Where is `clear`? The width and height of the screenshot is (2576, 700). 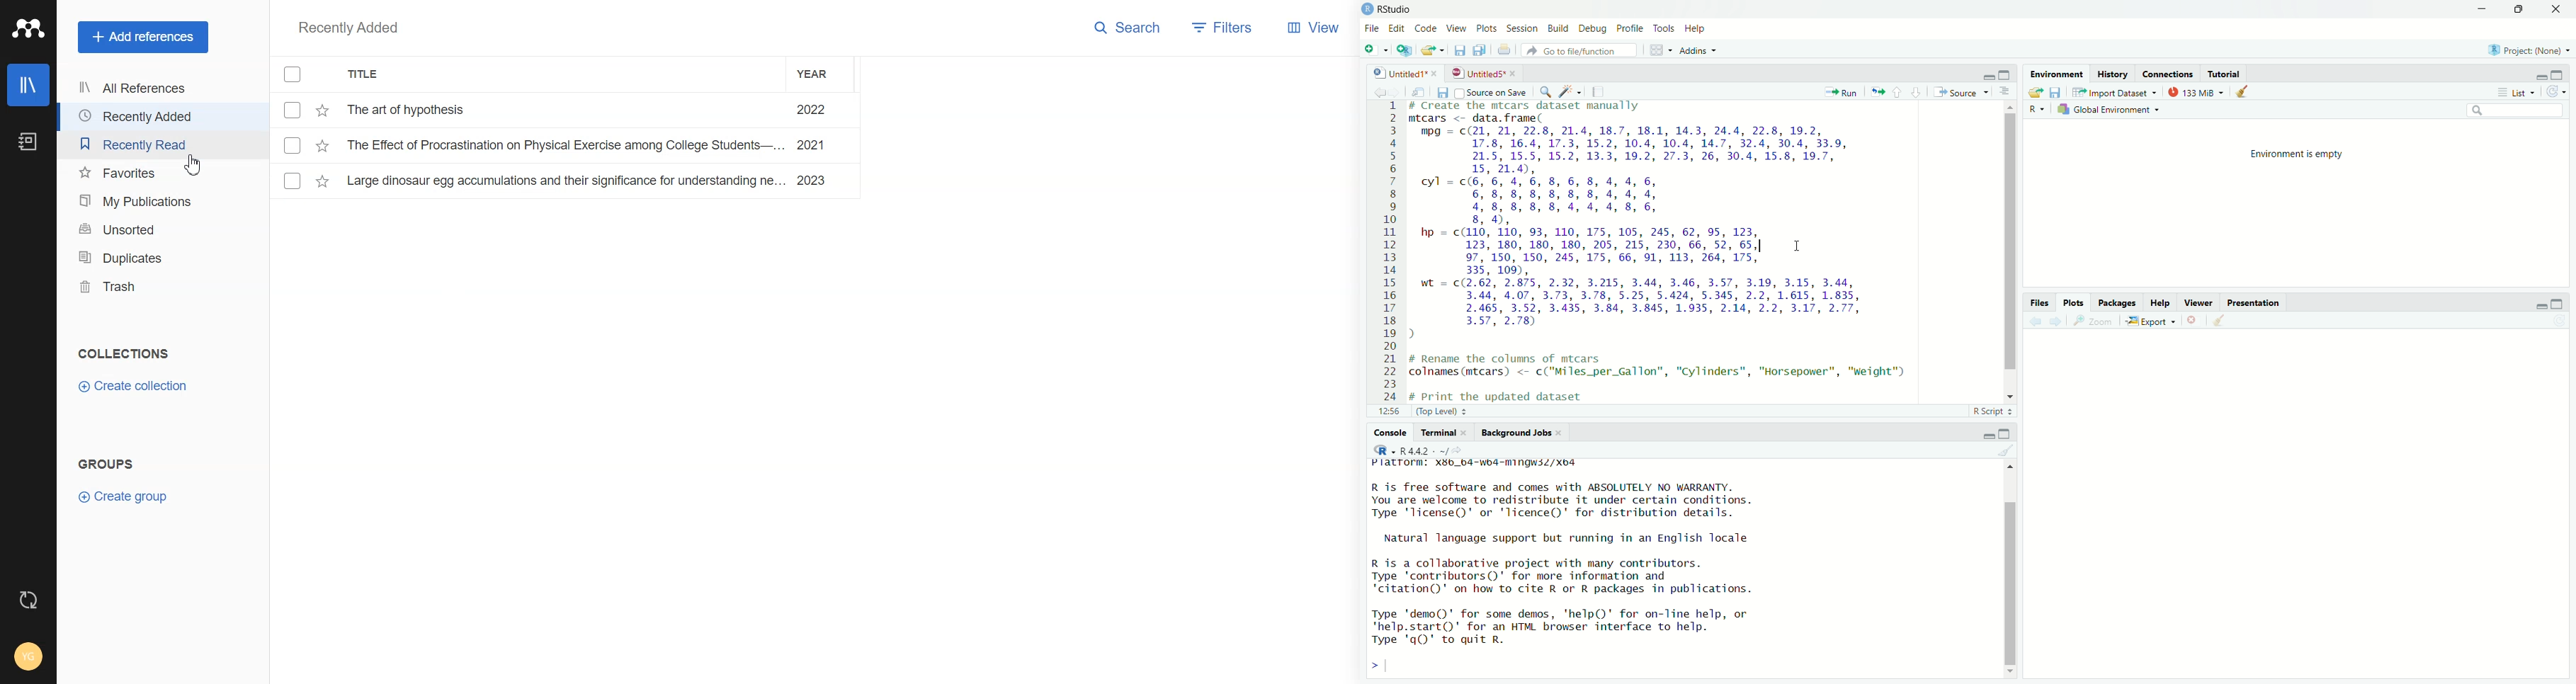 clear is located at coordinates (2006, 450).